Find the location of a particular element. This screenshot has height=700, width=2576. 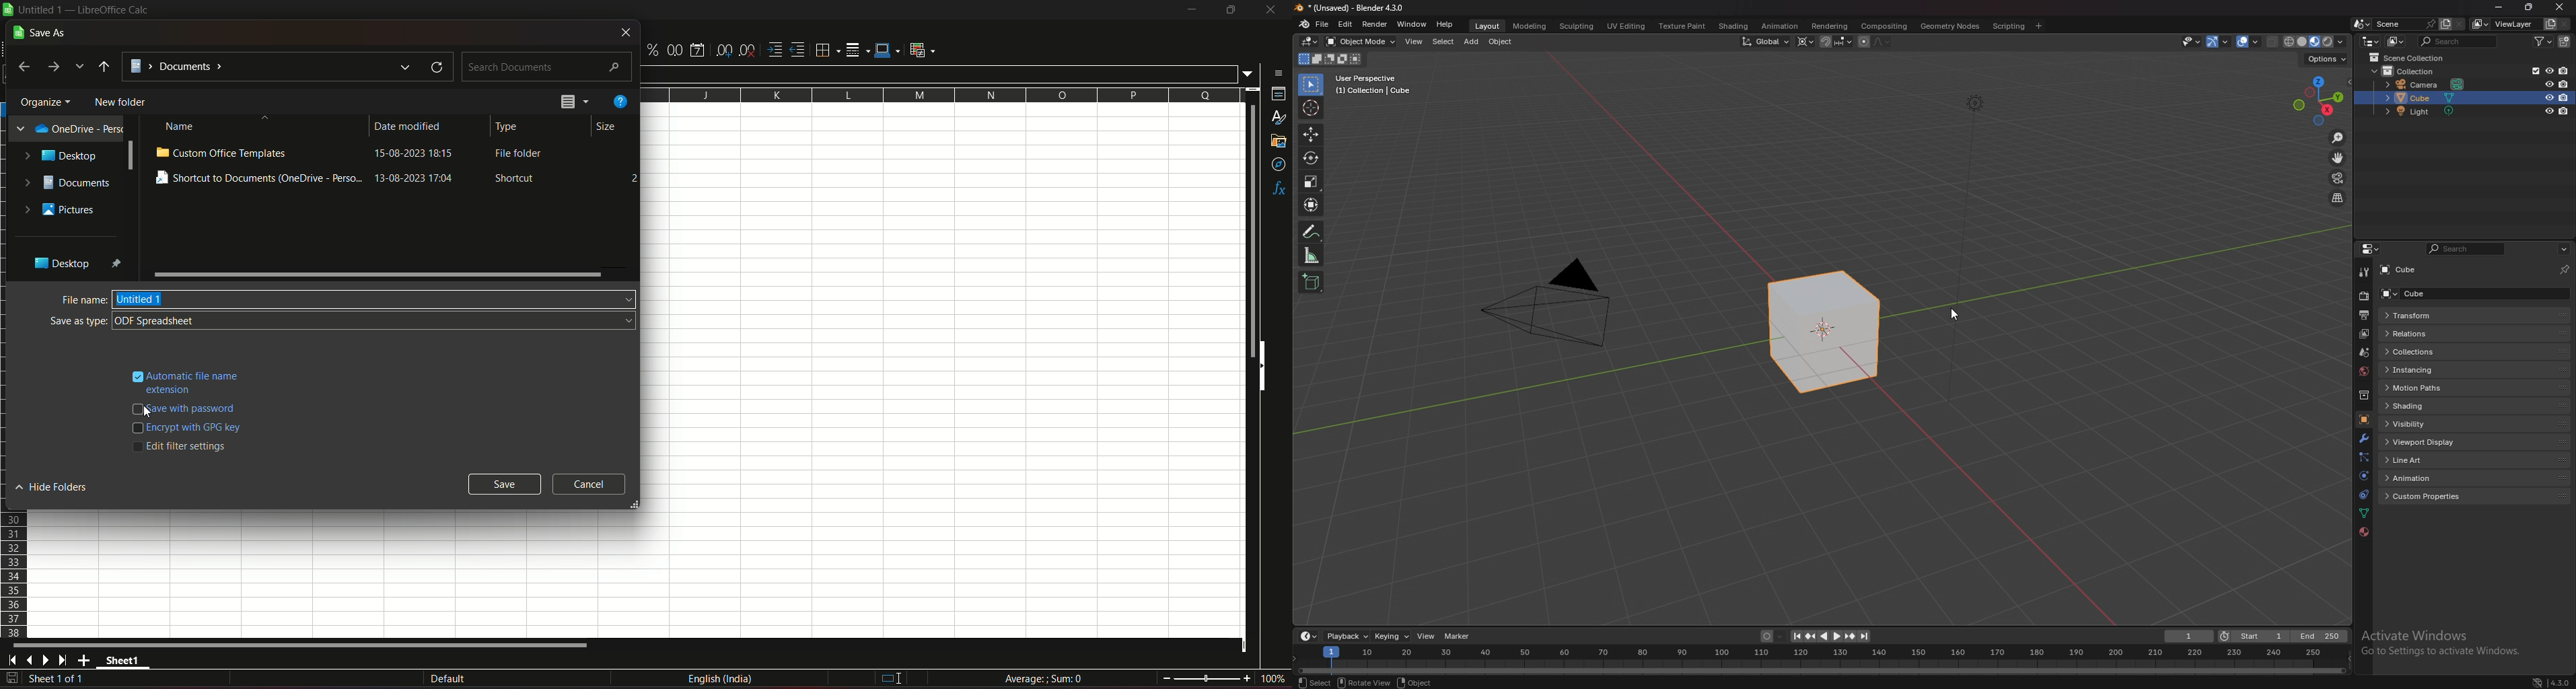

transform is located at coordinates (1310, 203).